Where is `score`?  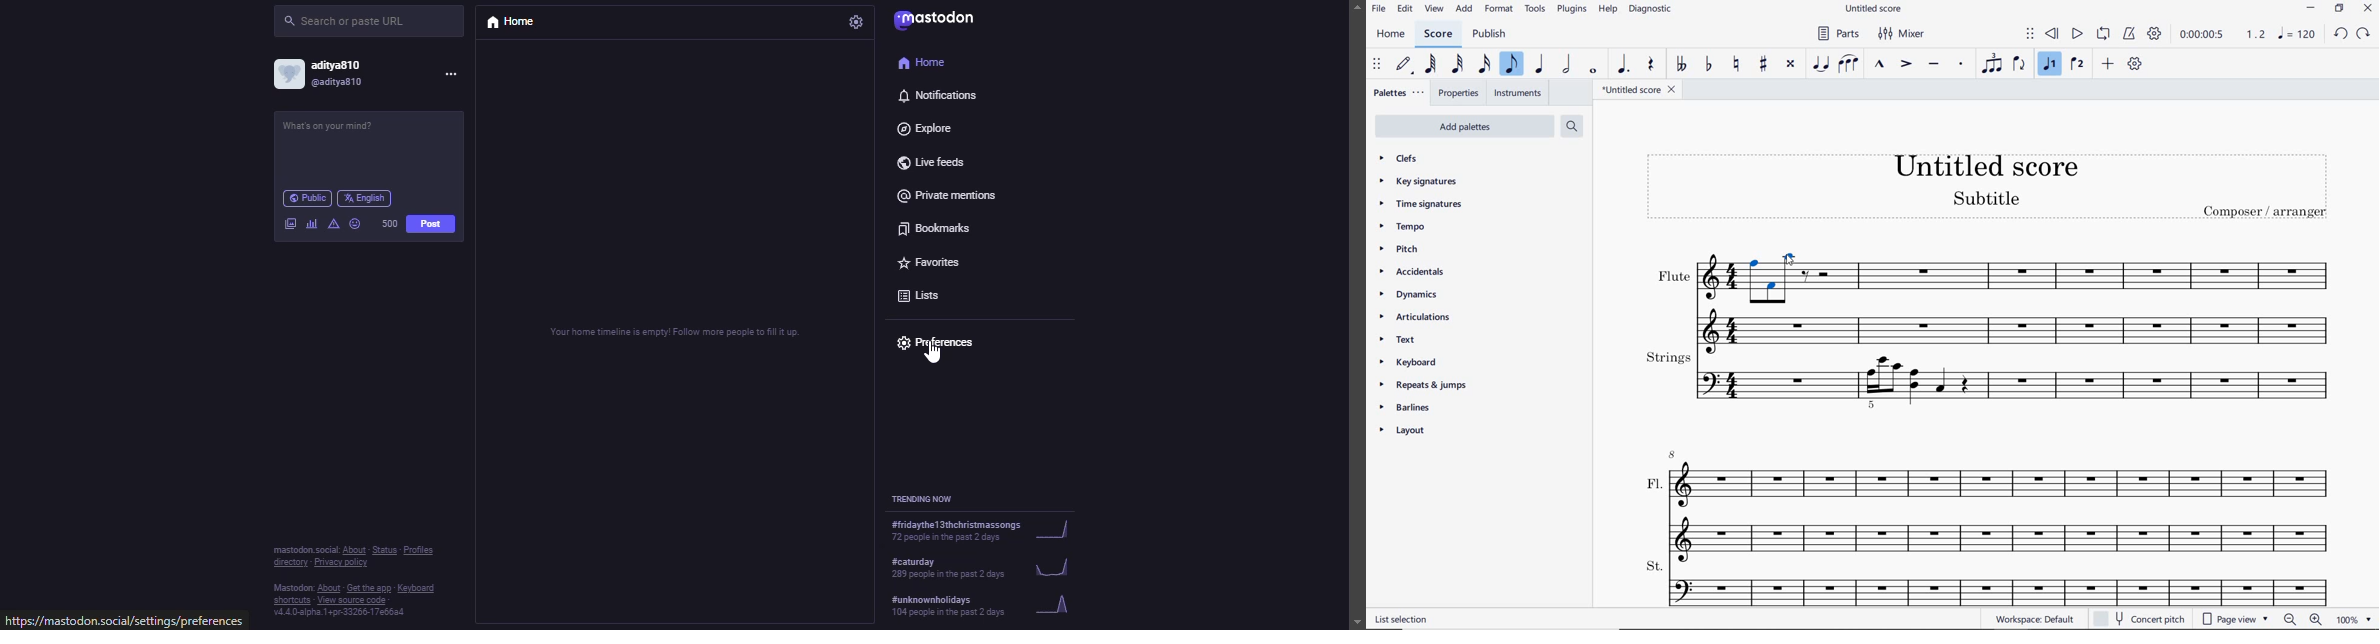
score is located at coordinates (1437, 34).